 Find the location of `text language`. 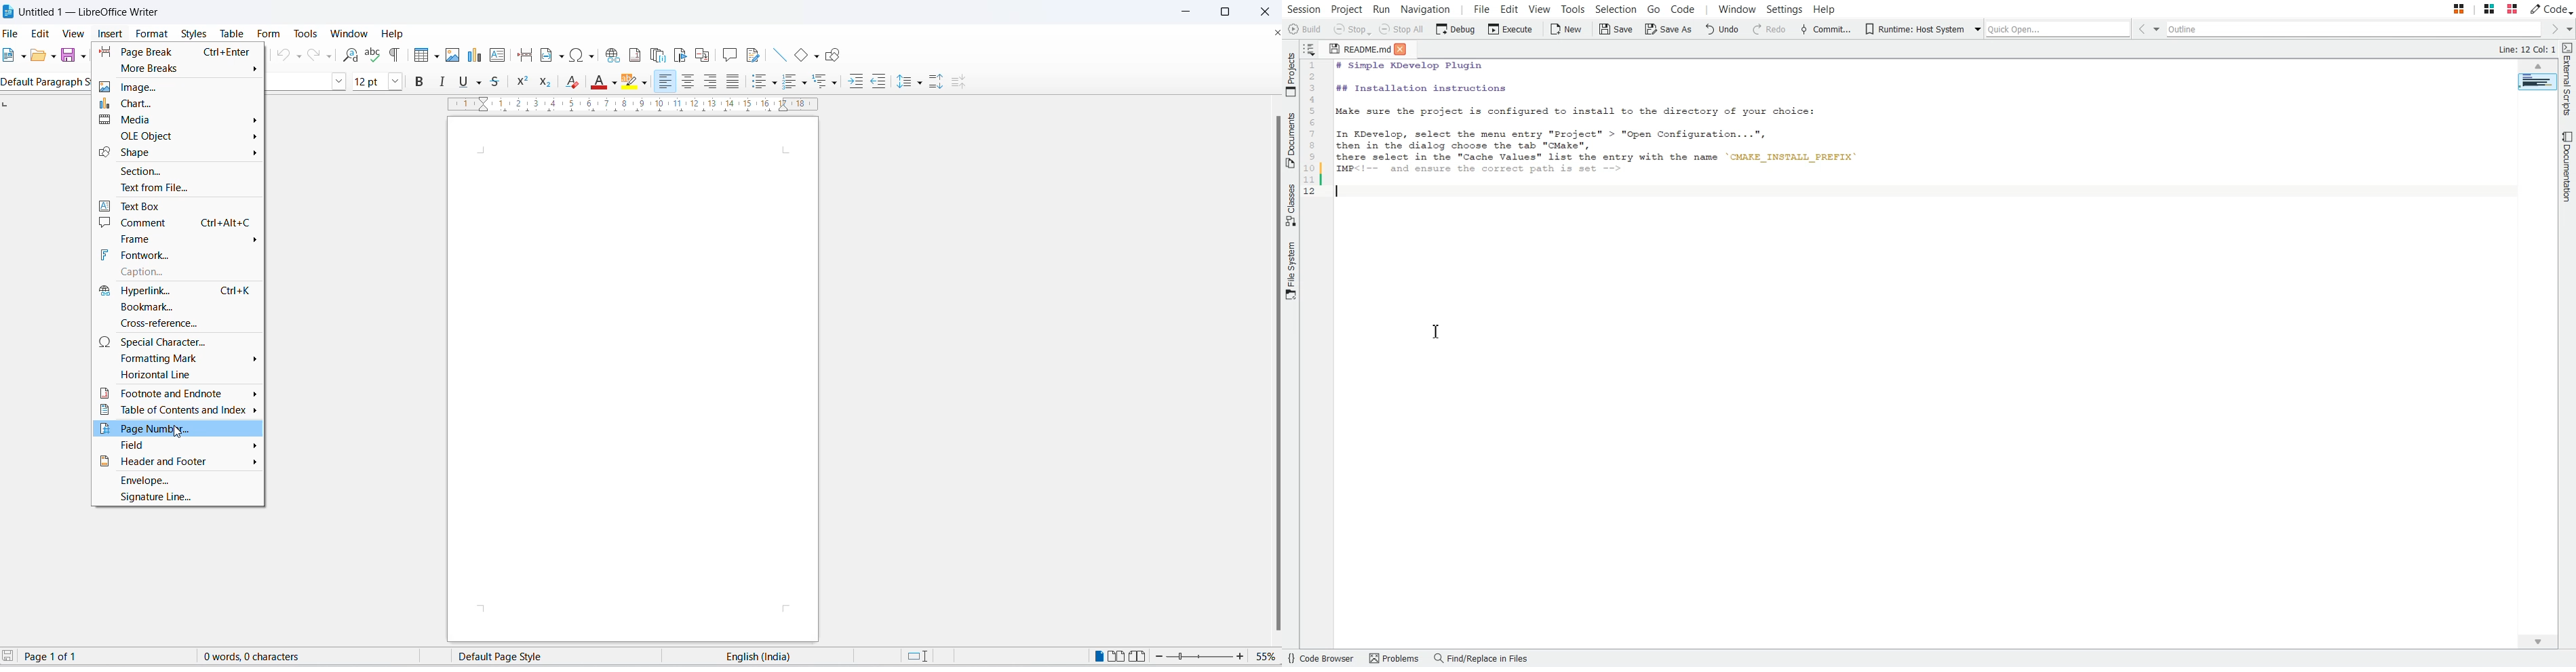

text language is located at coordinates (765, 656).